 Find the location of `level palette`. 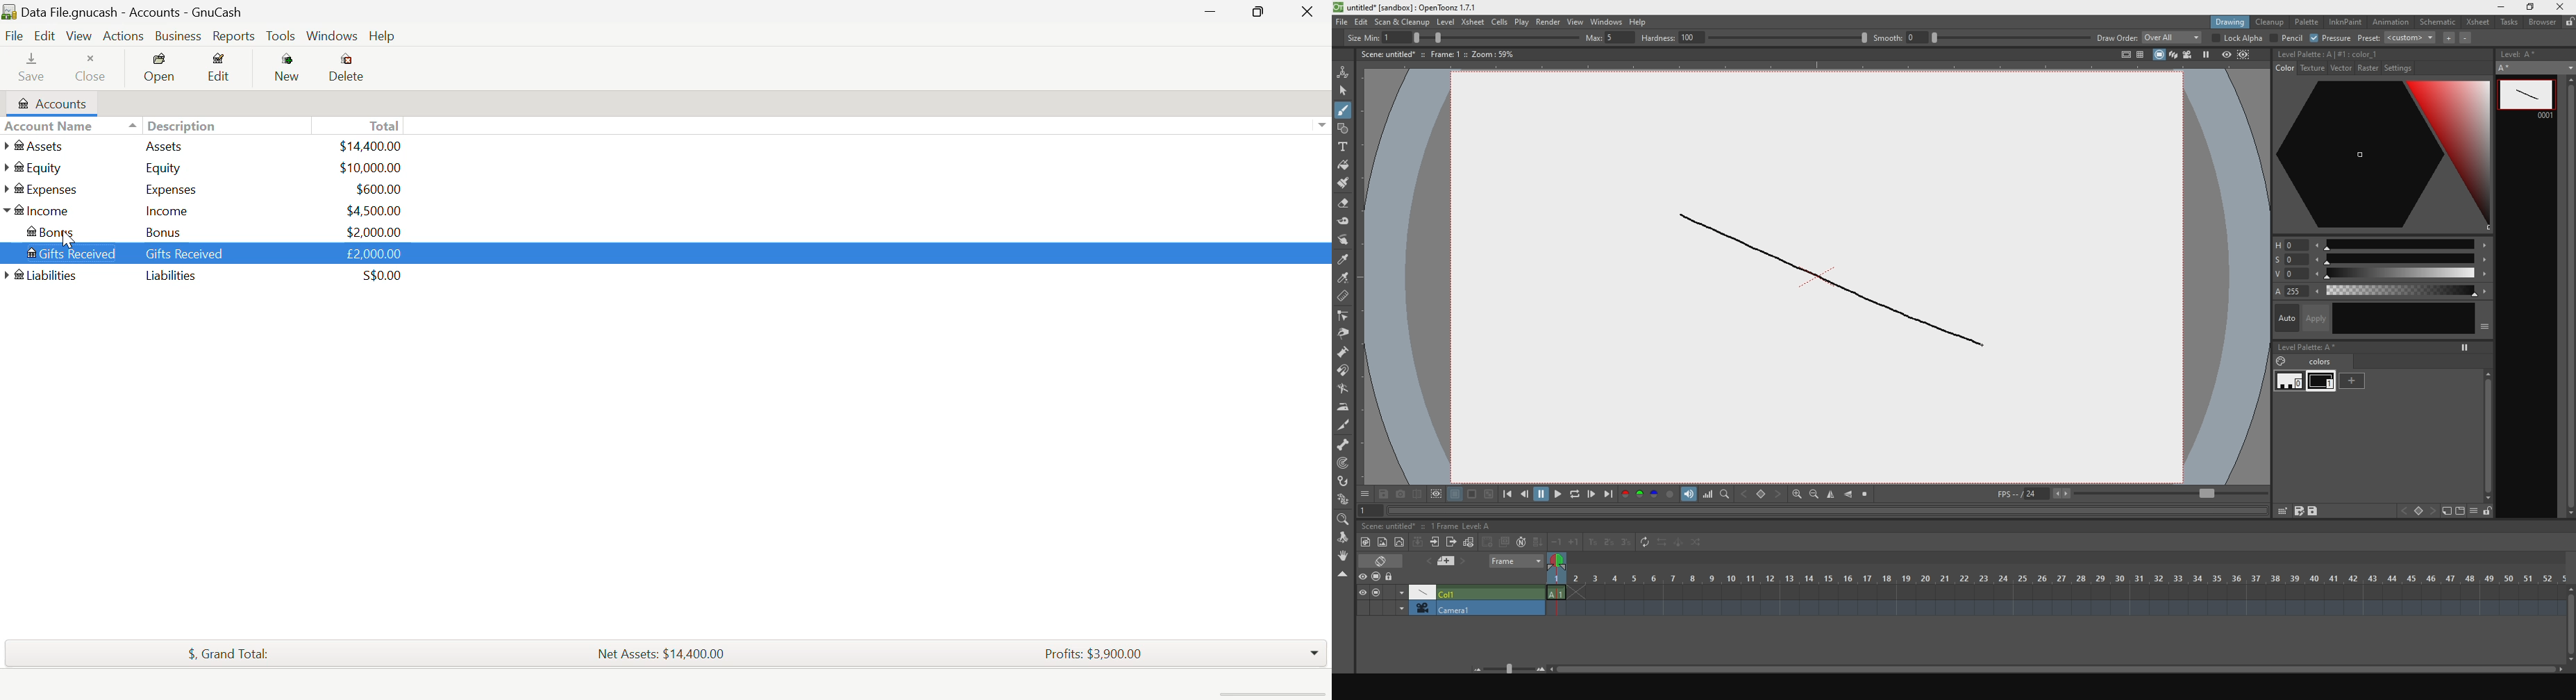

level palette is located at coordinates (2378, 347).